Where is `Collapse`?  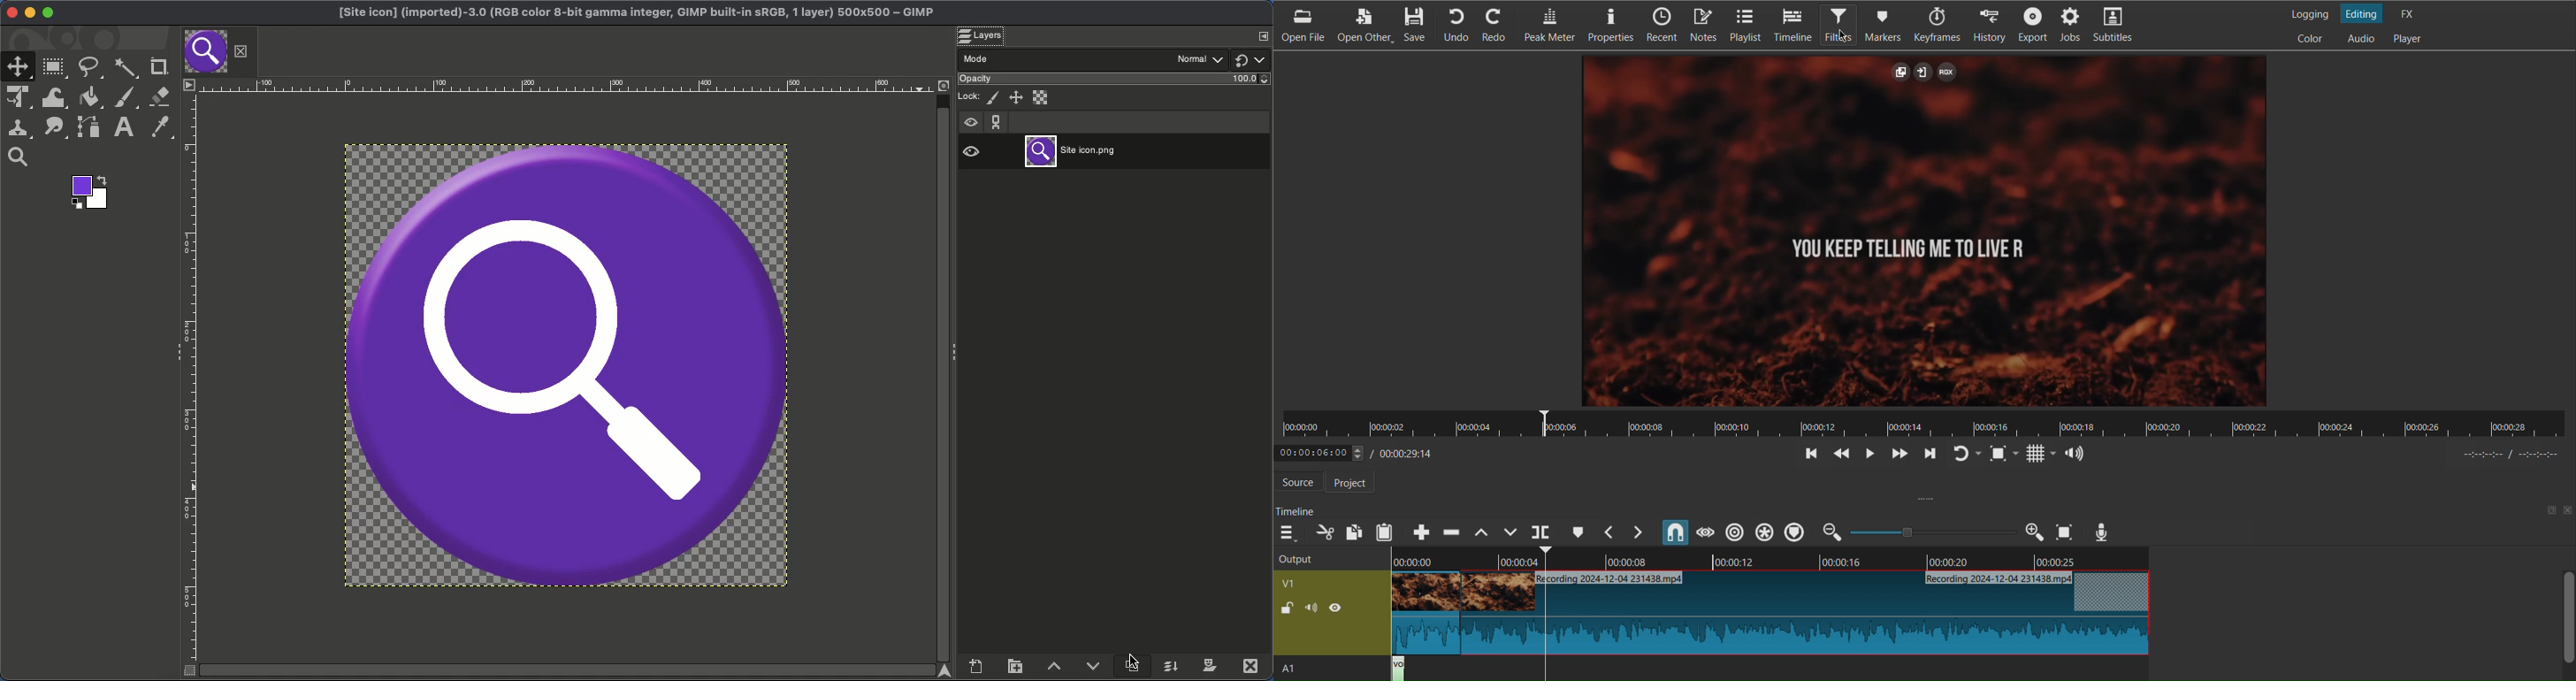 Collapse is located at coordinates (173, 348).